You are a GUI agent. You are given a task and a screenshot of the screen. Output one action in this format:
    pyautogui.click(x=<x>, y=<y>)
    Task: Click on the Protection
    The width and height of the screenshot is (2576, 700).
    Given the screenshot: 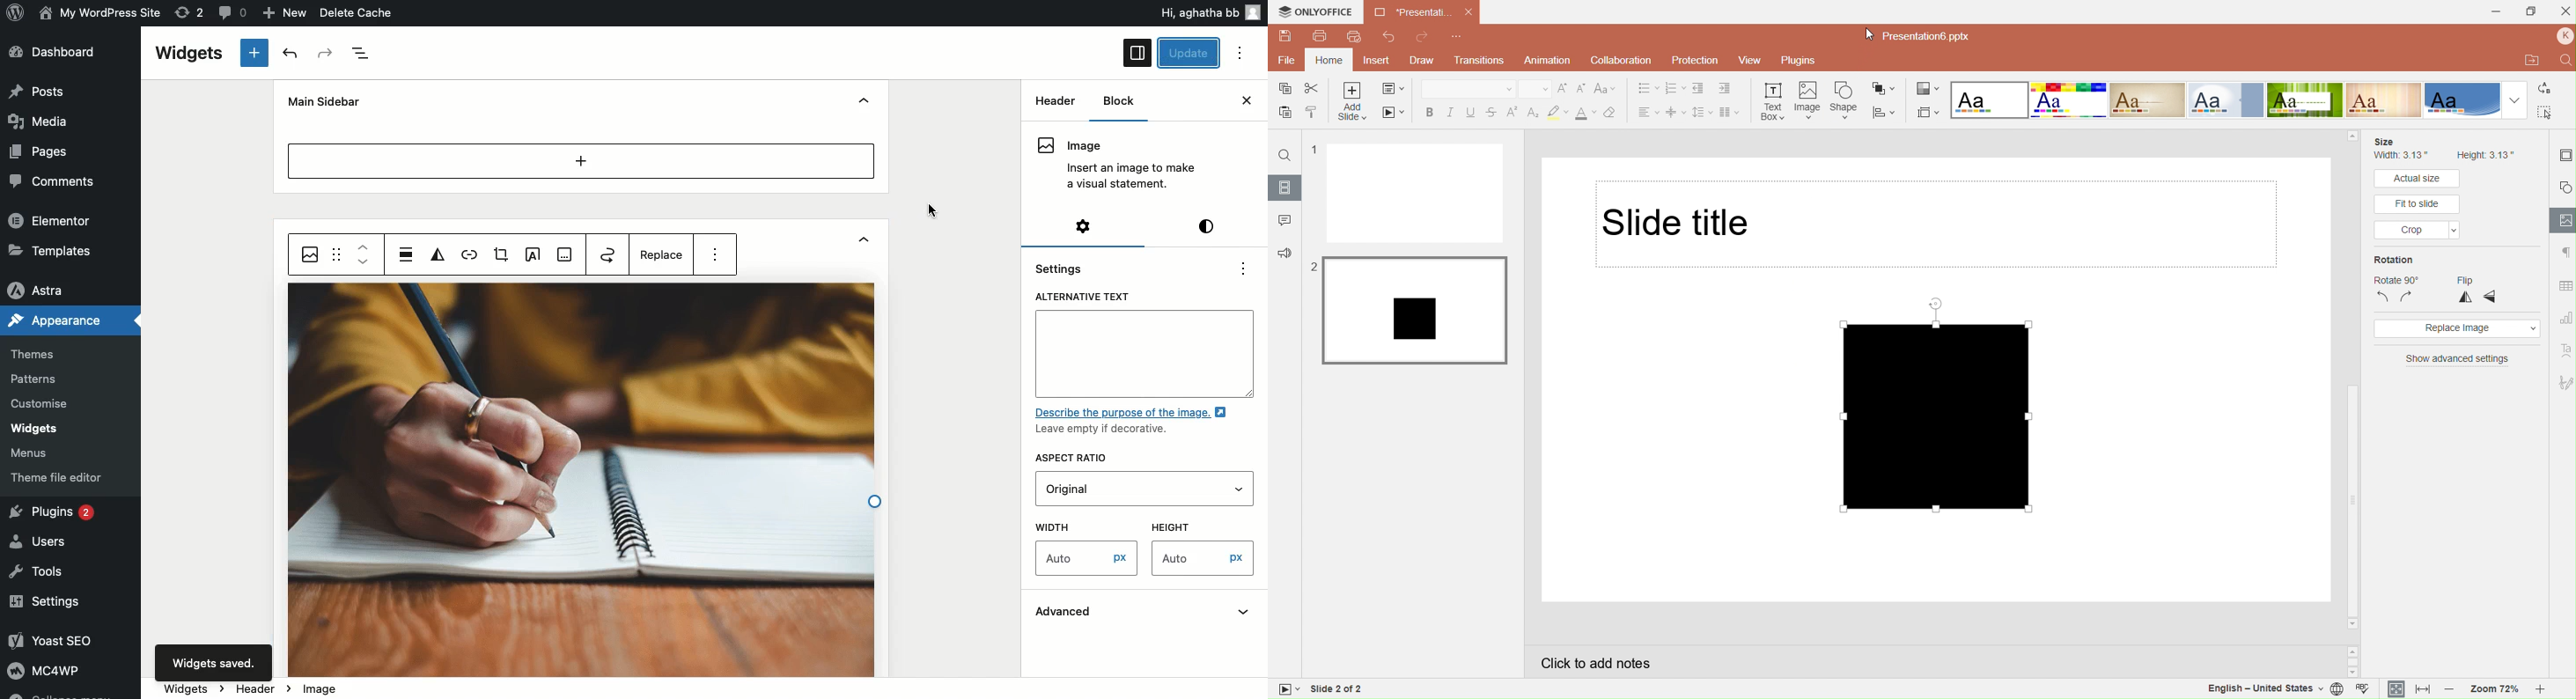 What is the action you would take?
    pyautogui.click(x=1695, y=60)
    